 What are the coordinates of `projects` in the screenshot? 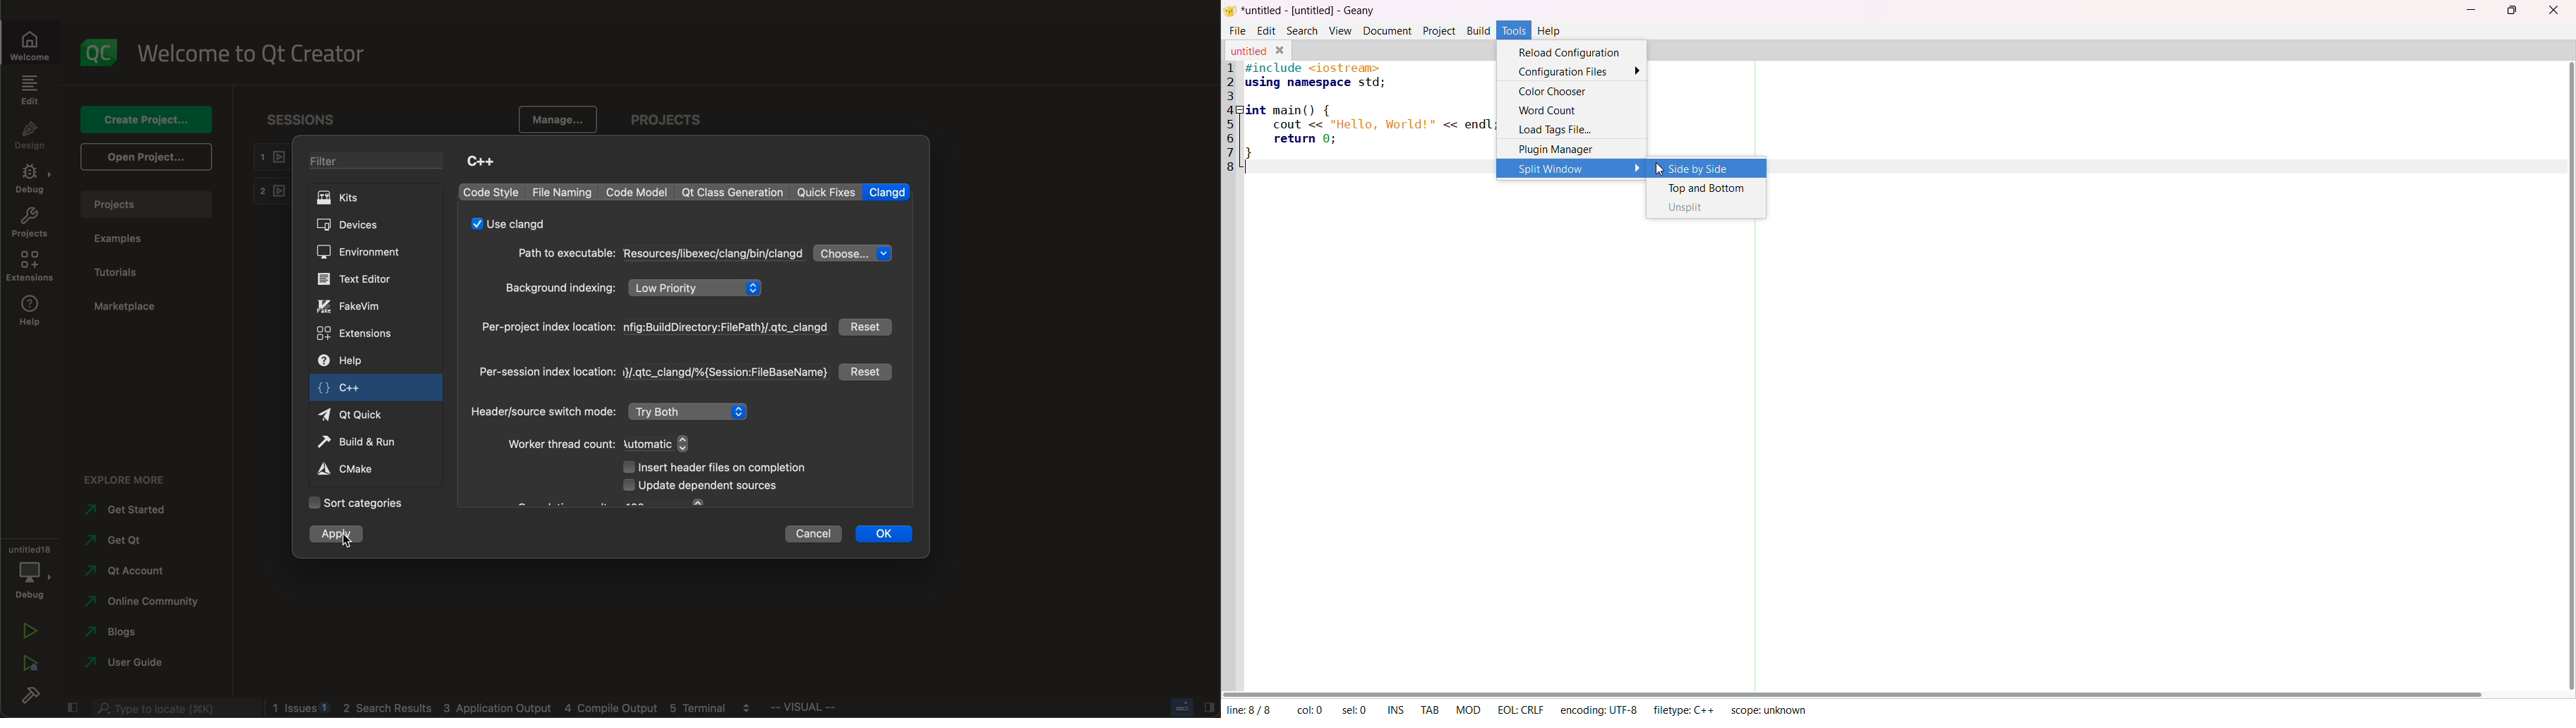 It's located at (148, 204).